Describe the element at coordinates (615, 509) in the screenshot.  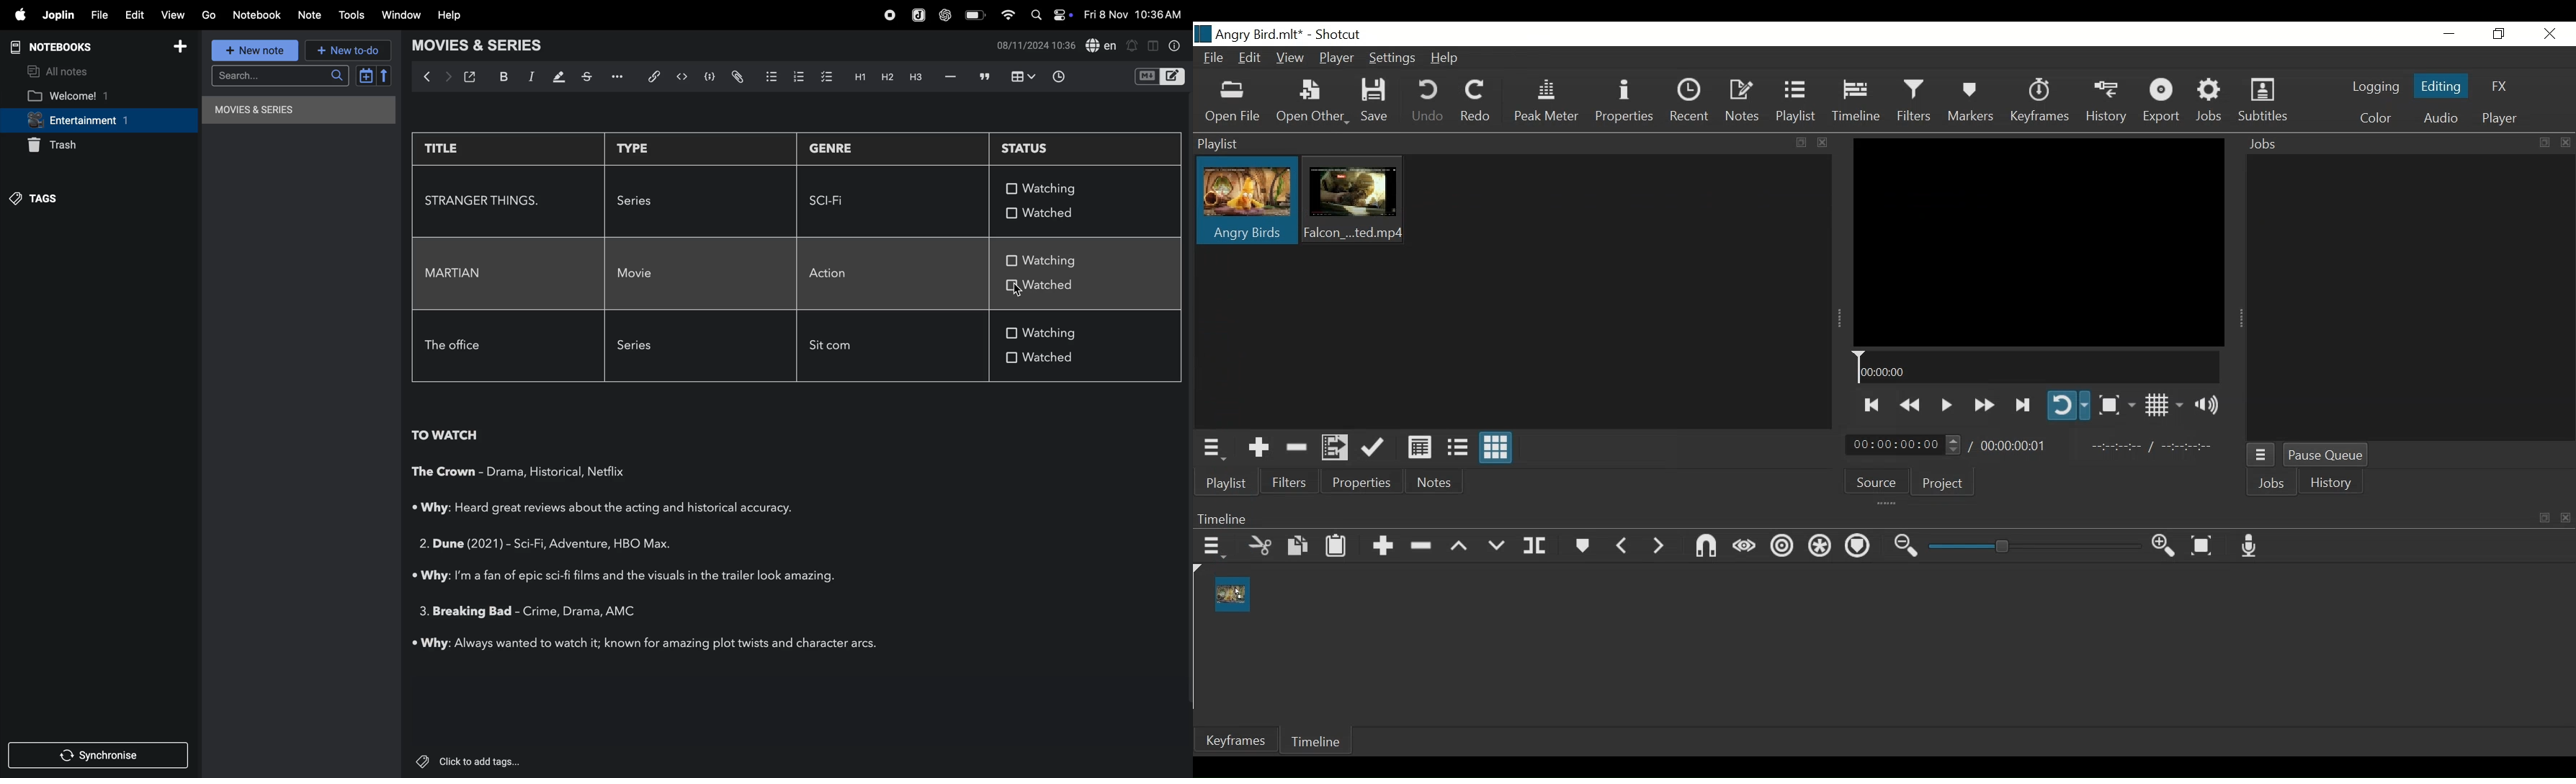
I see `reason to watch` at that location.